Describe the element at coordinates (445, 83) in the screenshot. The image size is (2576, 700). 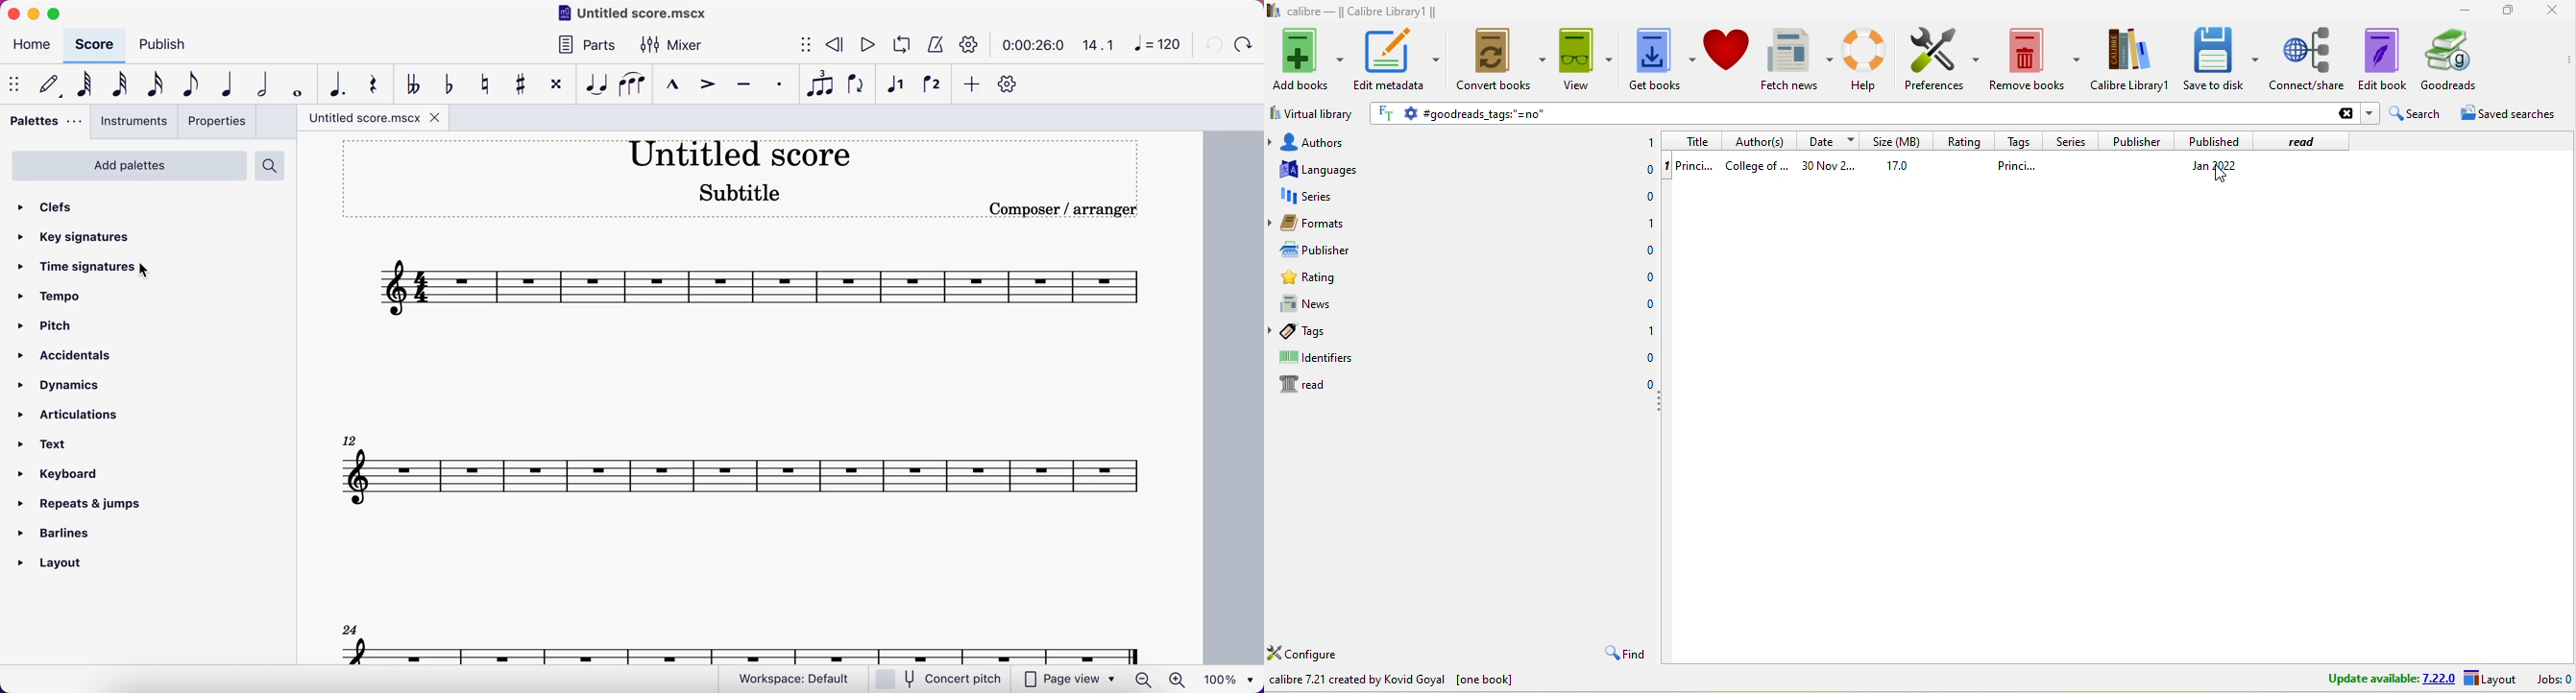
I see `toggle flat` at that location.